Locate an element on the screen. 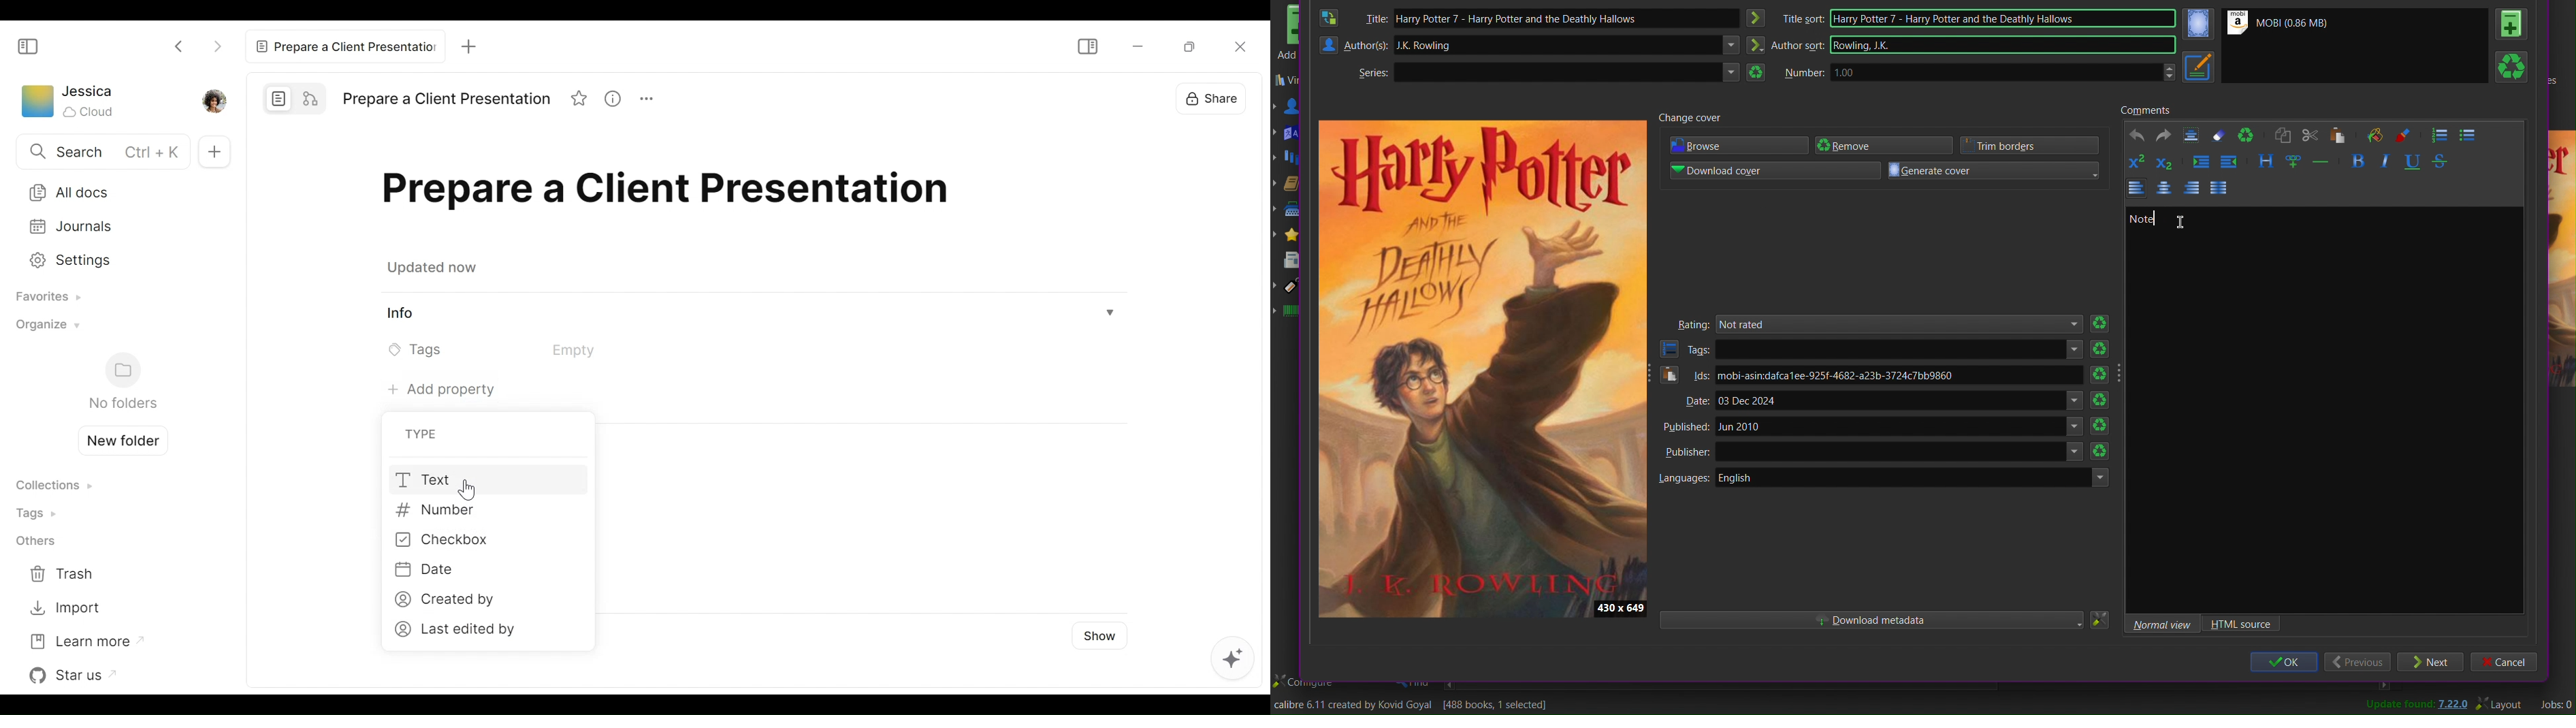 The height and width of the screenshot is (728, 2576). Change cover is located at coordinates (1688, 121).